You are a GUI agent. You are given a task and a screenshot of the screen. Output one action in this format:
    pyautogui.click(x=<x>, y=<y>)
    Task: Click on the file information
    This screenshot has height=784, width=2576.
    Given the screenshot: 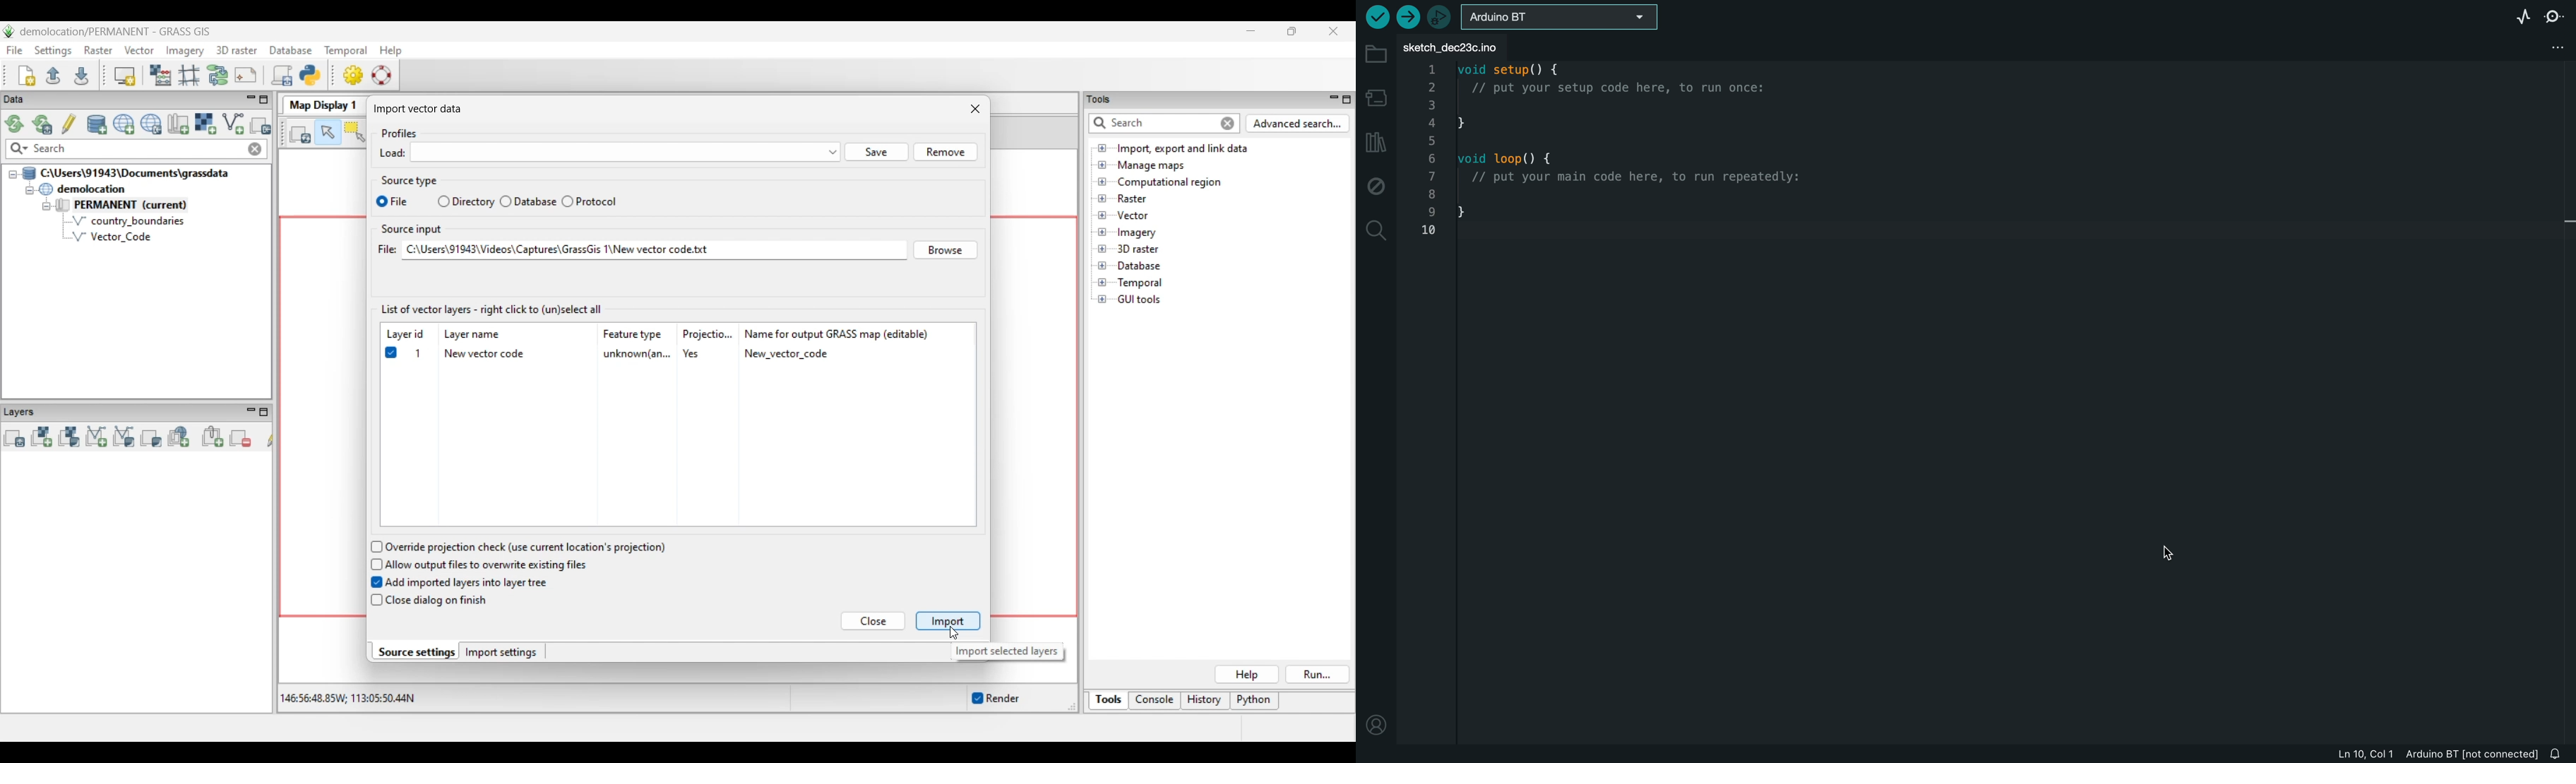 What is the action you would take?
    pyautogui.click(x=2421, y=754)
    